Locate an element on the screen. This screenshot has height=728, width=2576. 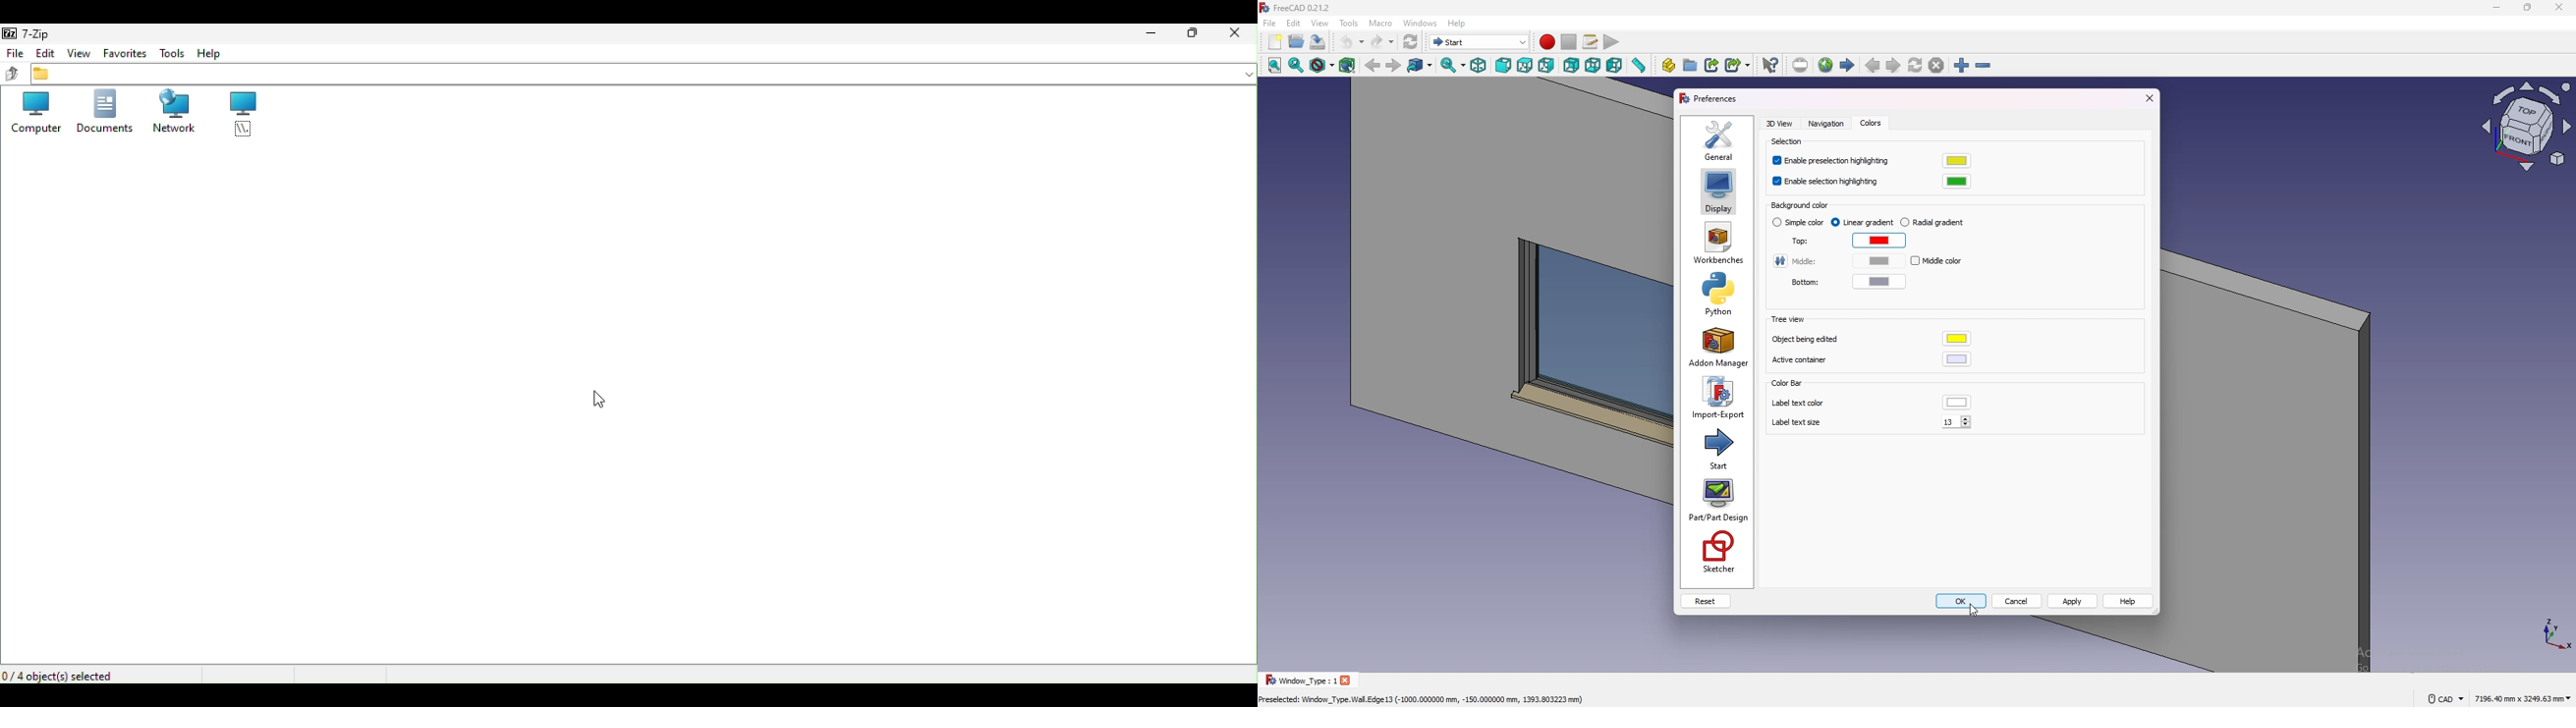
part/part design is located at coordinates (1719, 500).